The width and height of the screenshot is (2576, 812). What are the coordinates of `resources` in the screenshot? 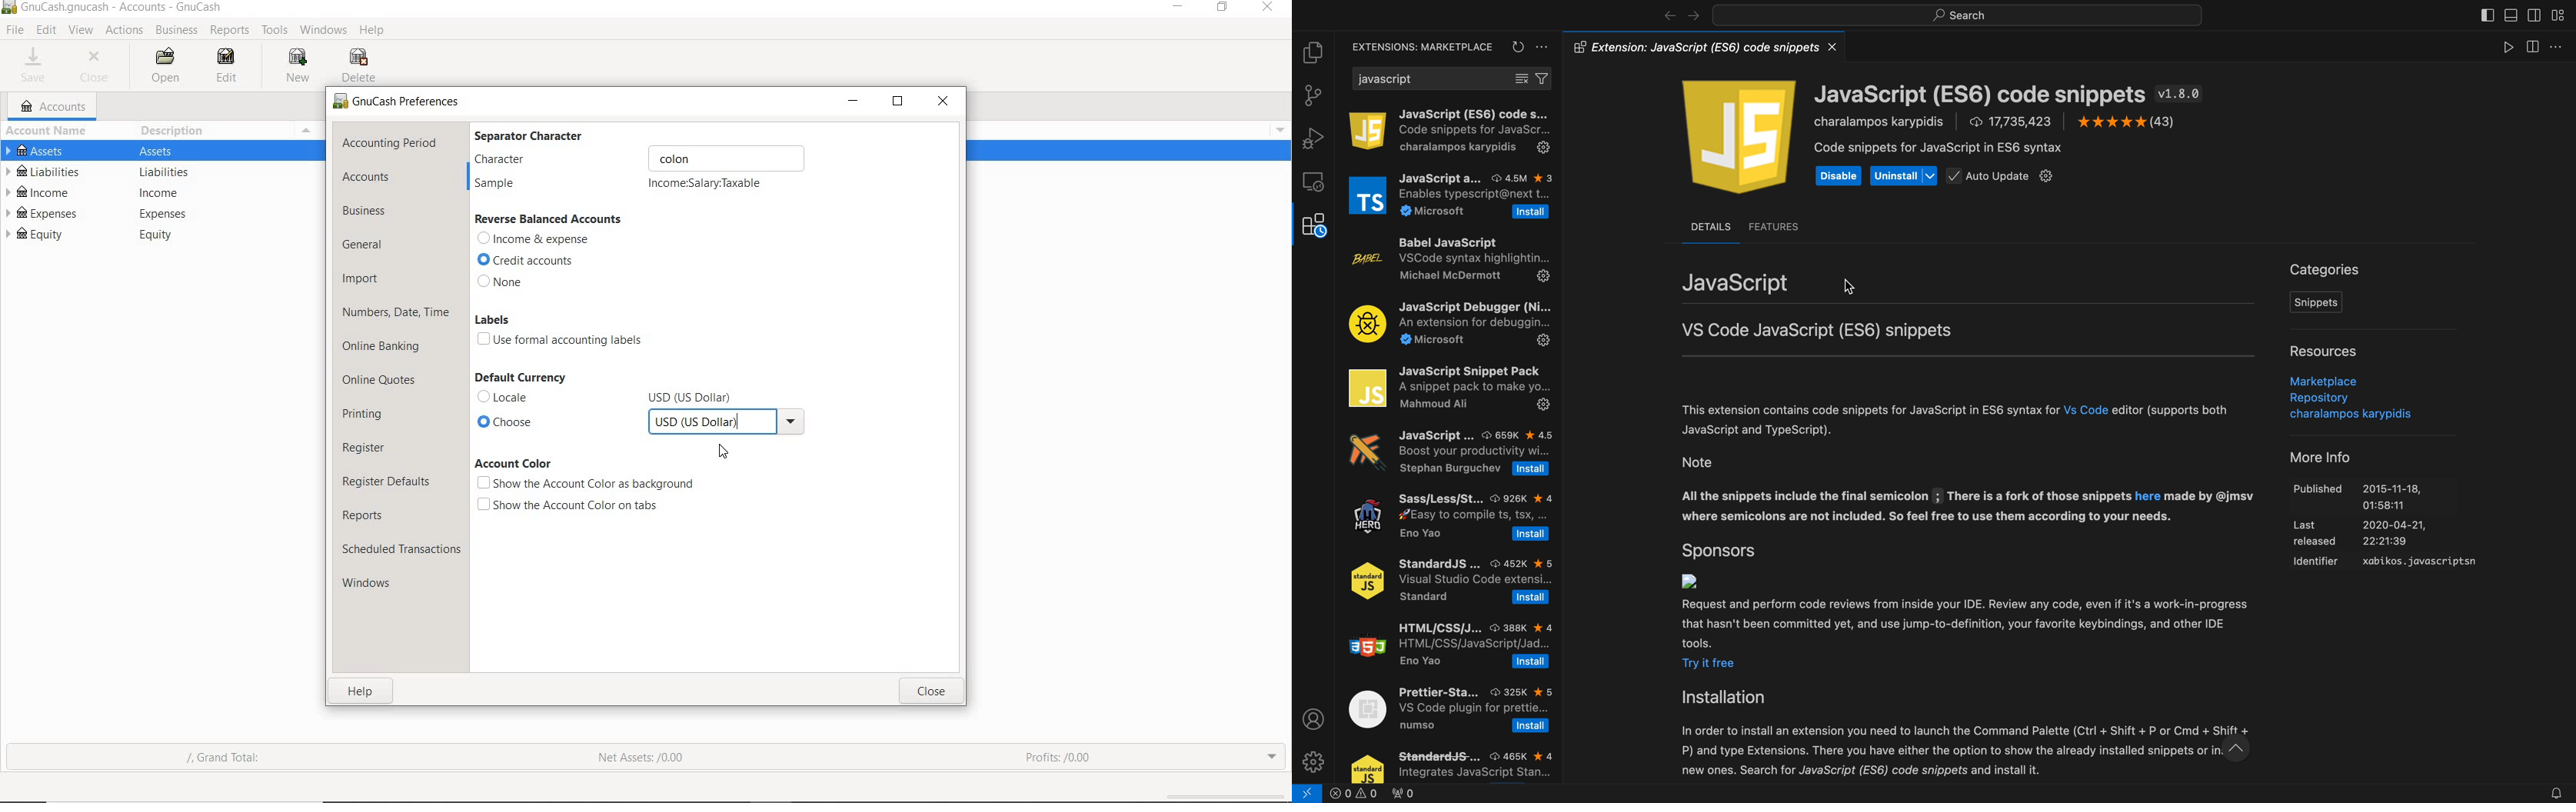 It's located at (2323, 349).